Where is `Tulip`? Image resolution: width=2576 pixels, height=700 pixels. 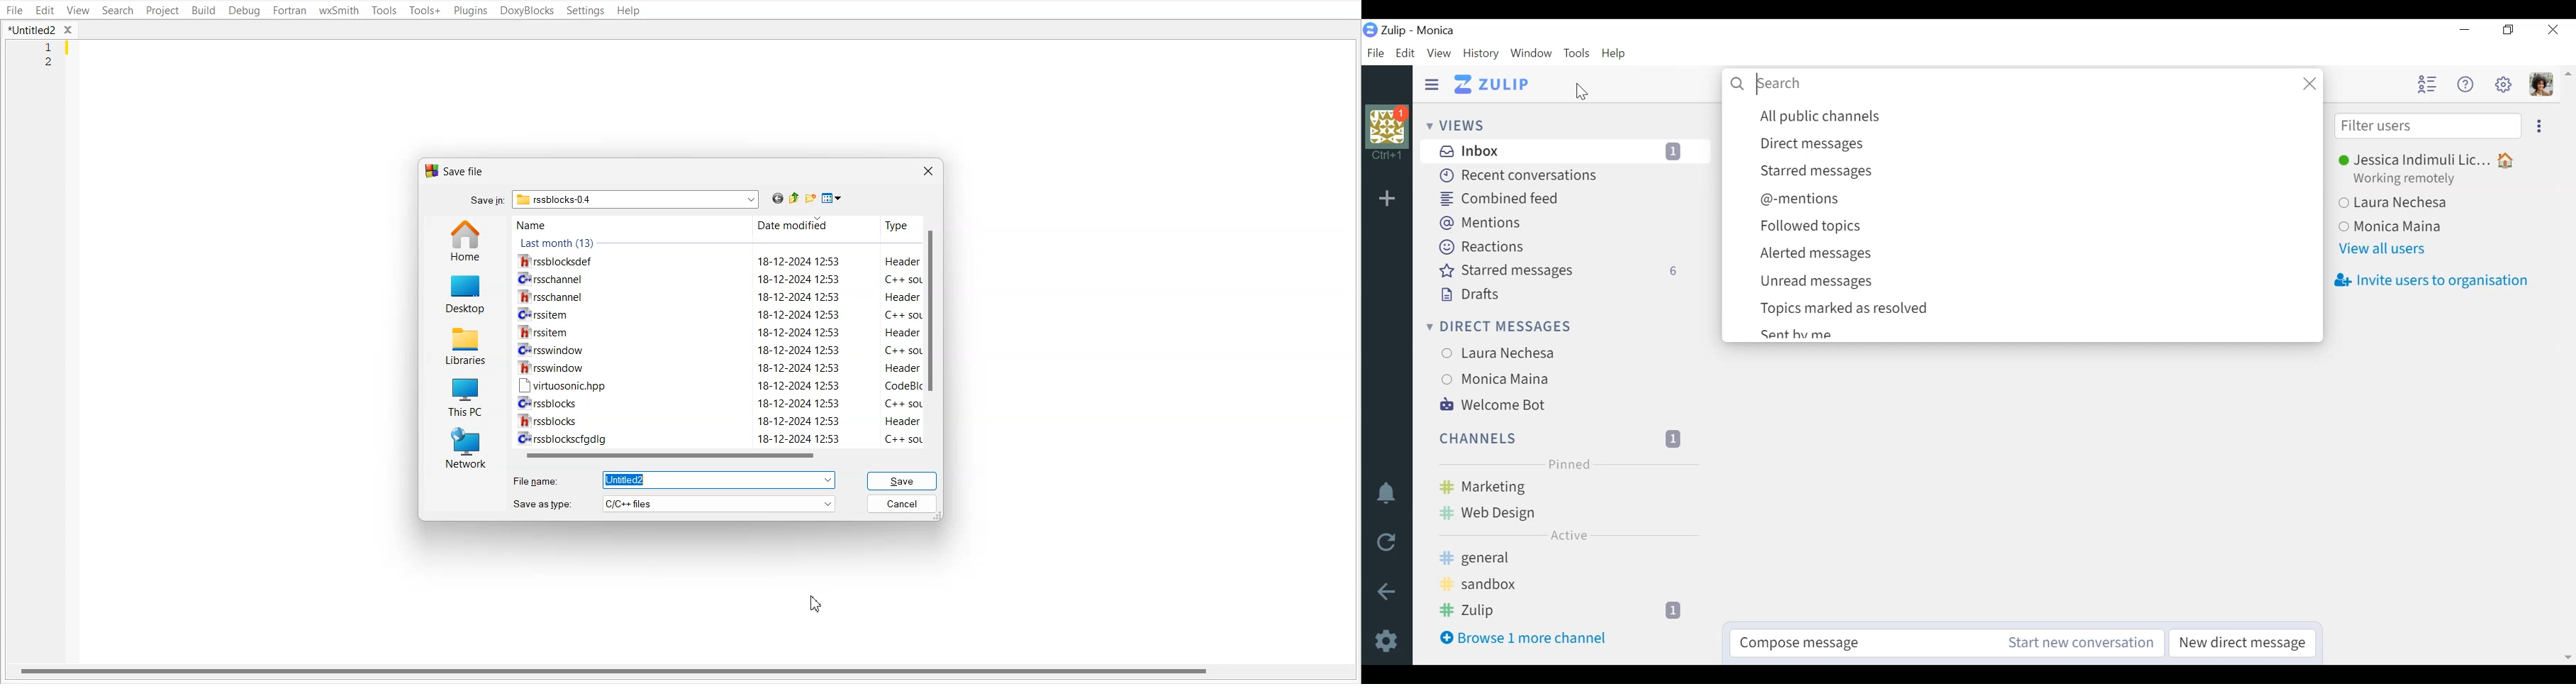 Tulip is located at coordinates (1437, 31).